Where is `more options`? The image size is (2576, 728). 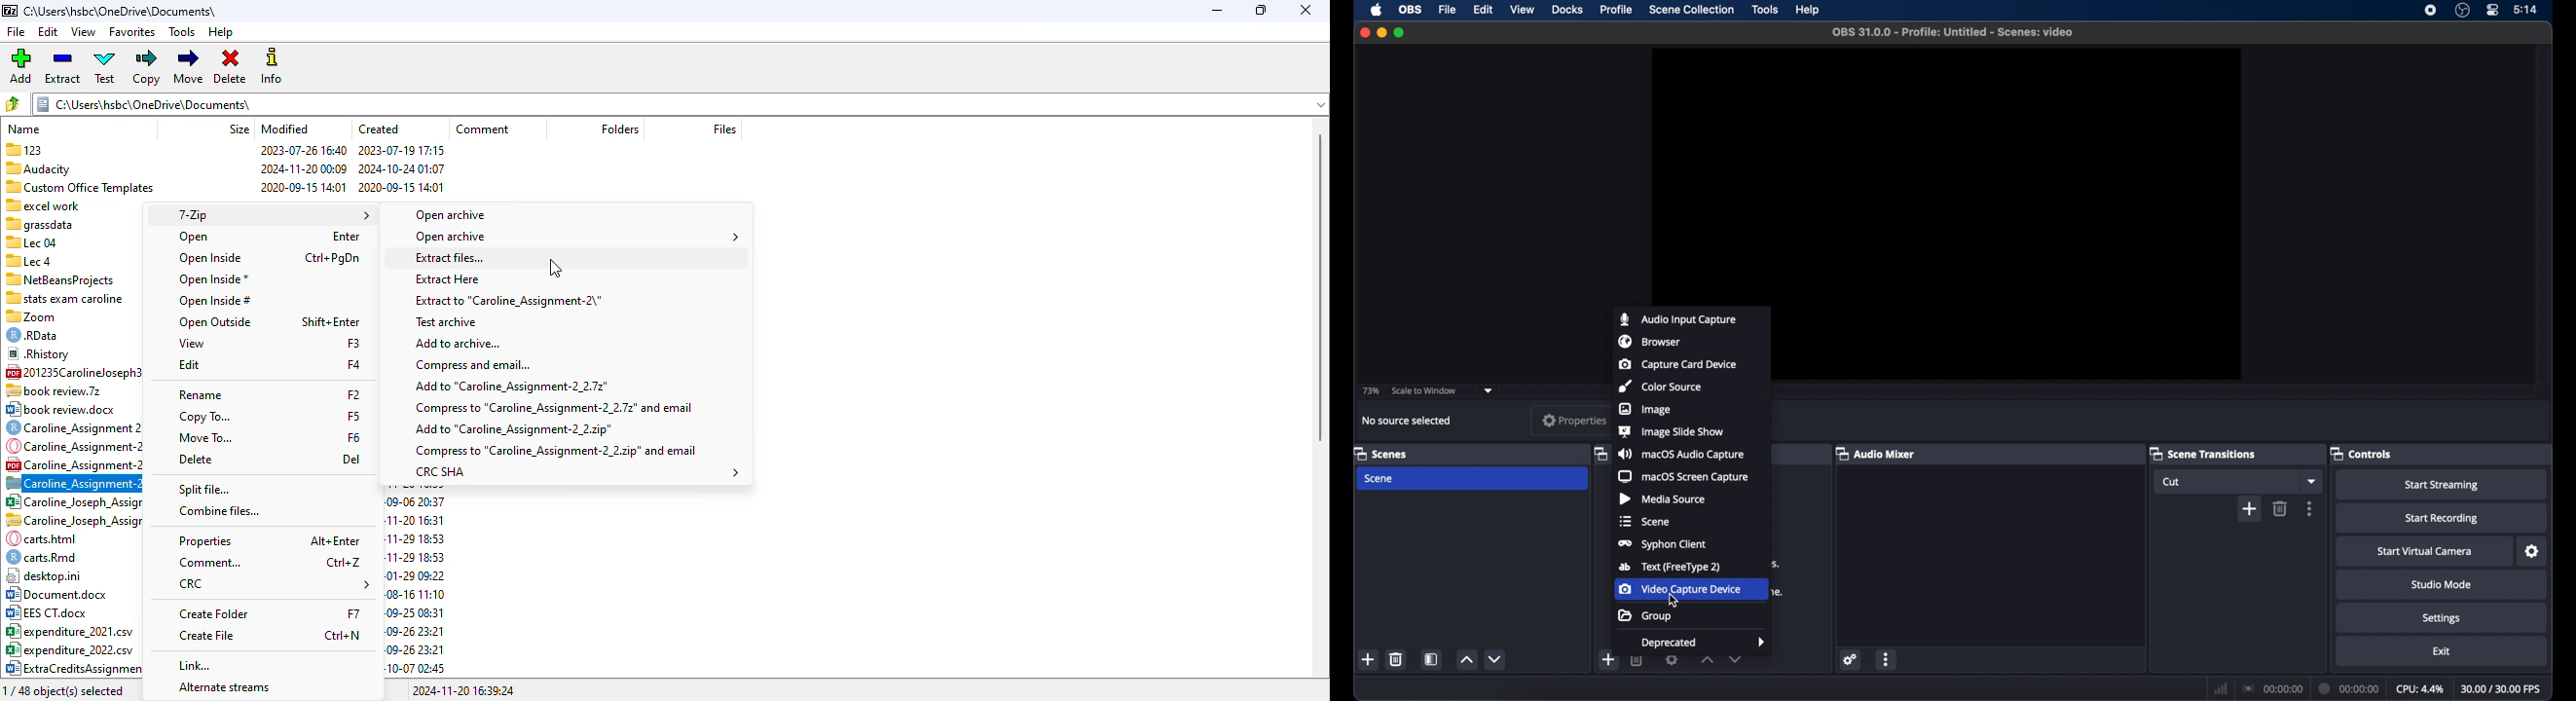
more options is located at coordinates (1887, 659).